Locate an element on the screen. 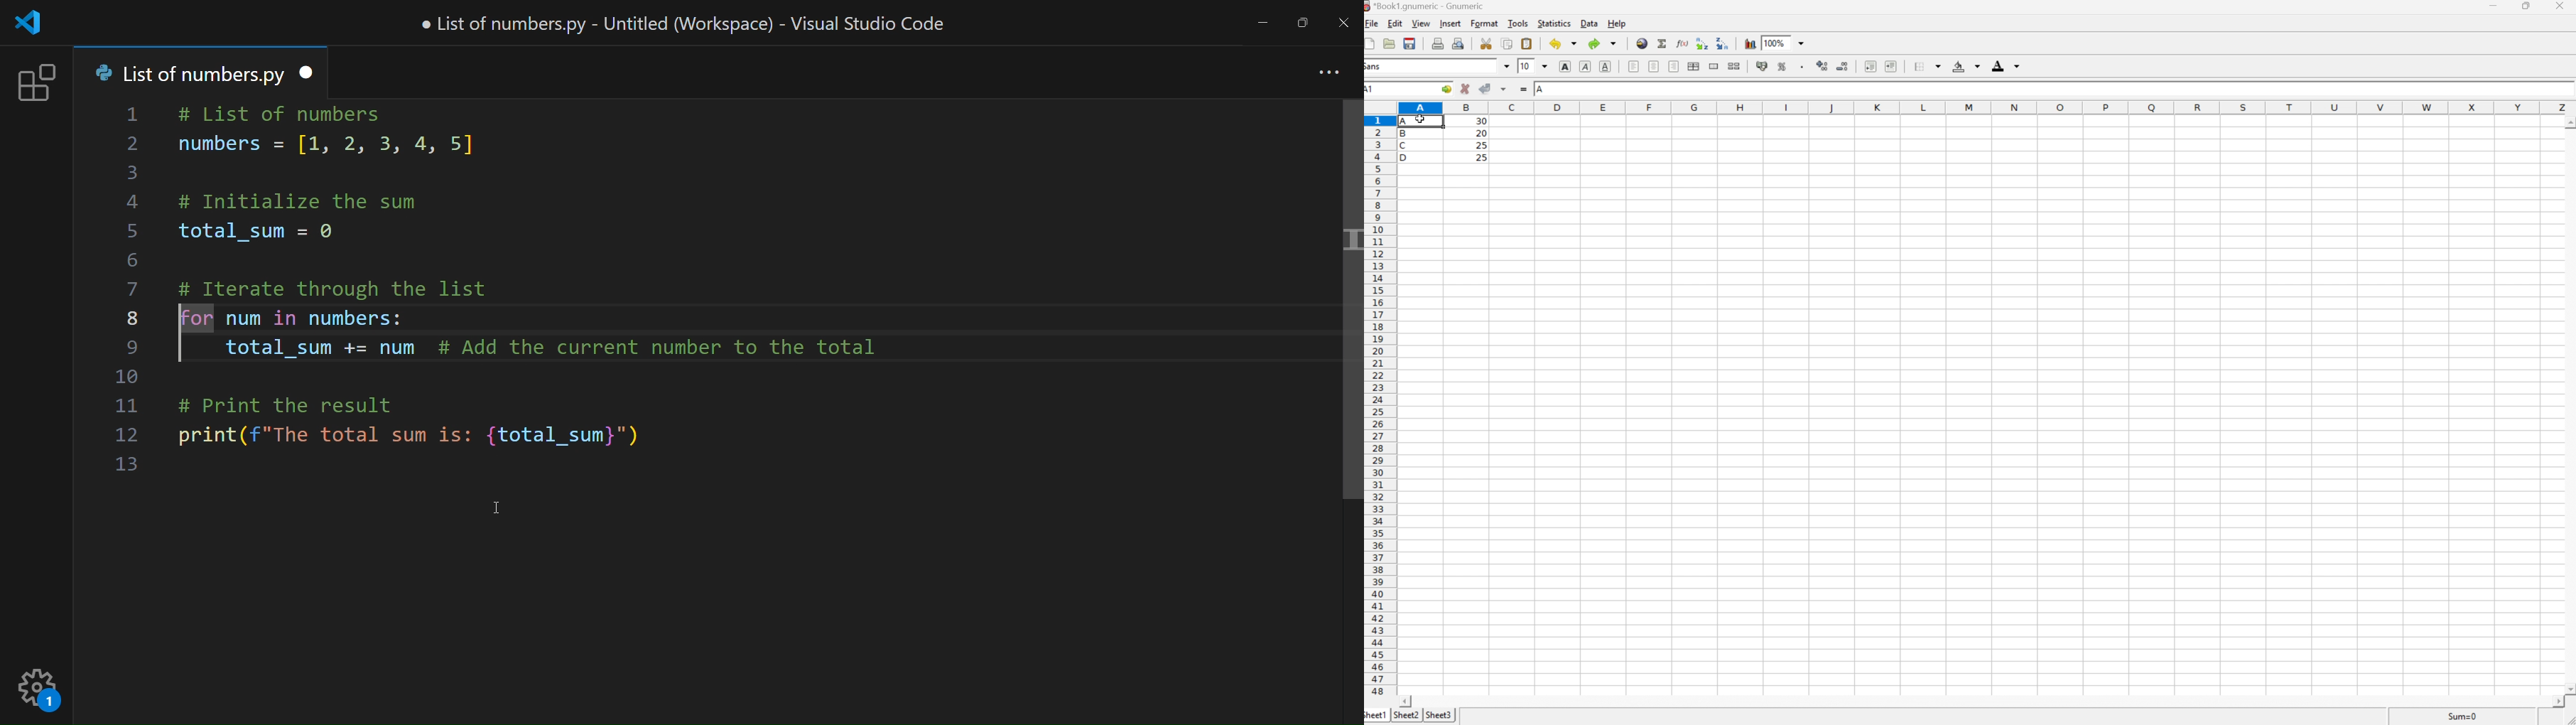 The height and width of the screenshot is (728, 2576). 25 is located at coordinates (1483, 157).